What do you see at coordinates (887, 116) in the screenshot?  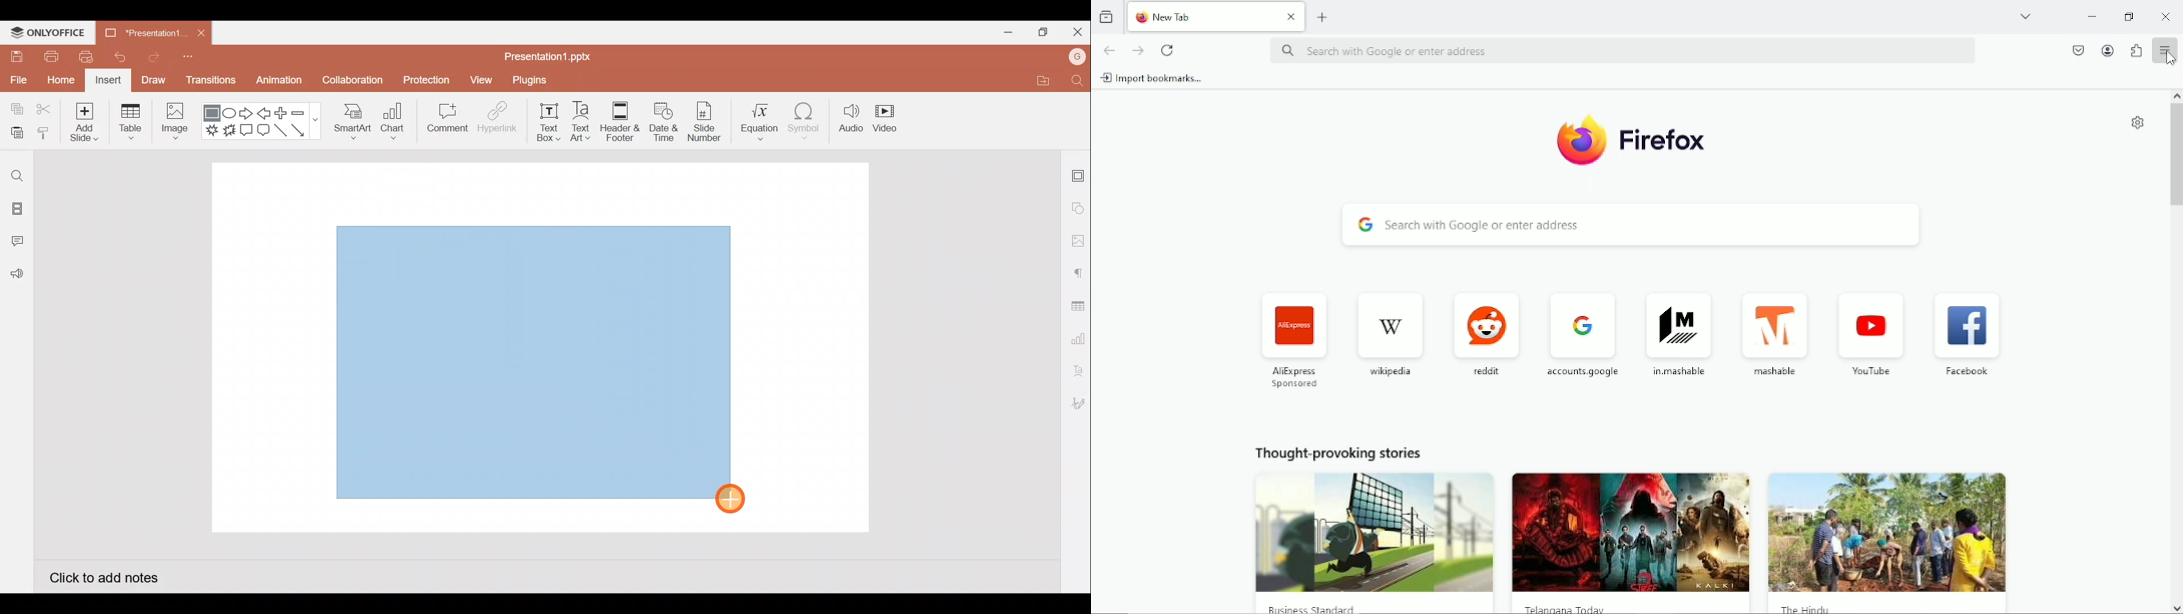 I see `Video` at bounding box center [887, 116].